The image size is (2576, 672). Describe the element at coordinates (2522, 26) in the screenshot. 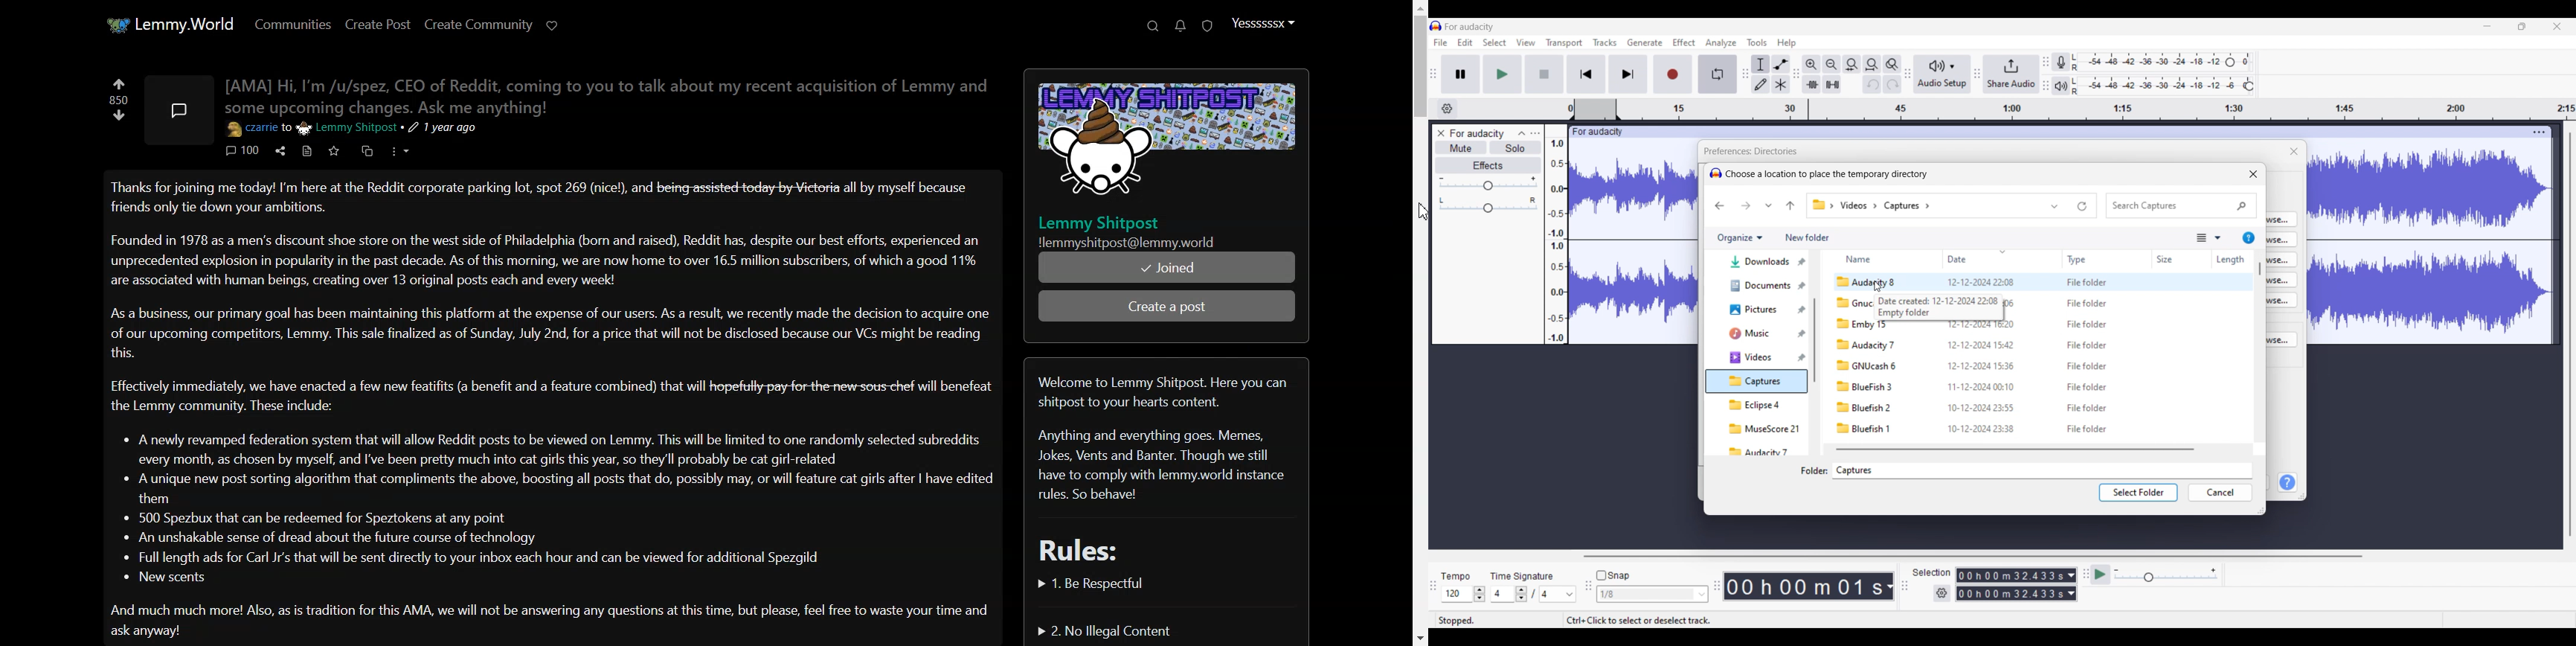

I see `Show in smaller tab` at that location.